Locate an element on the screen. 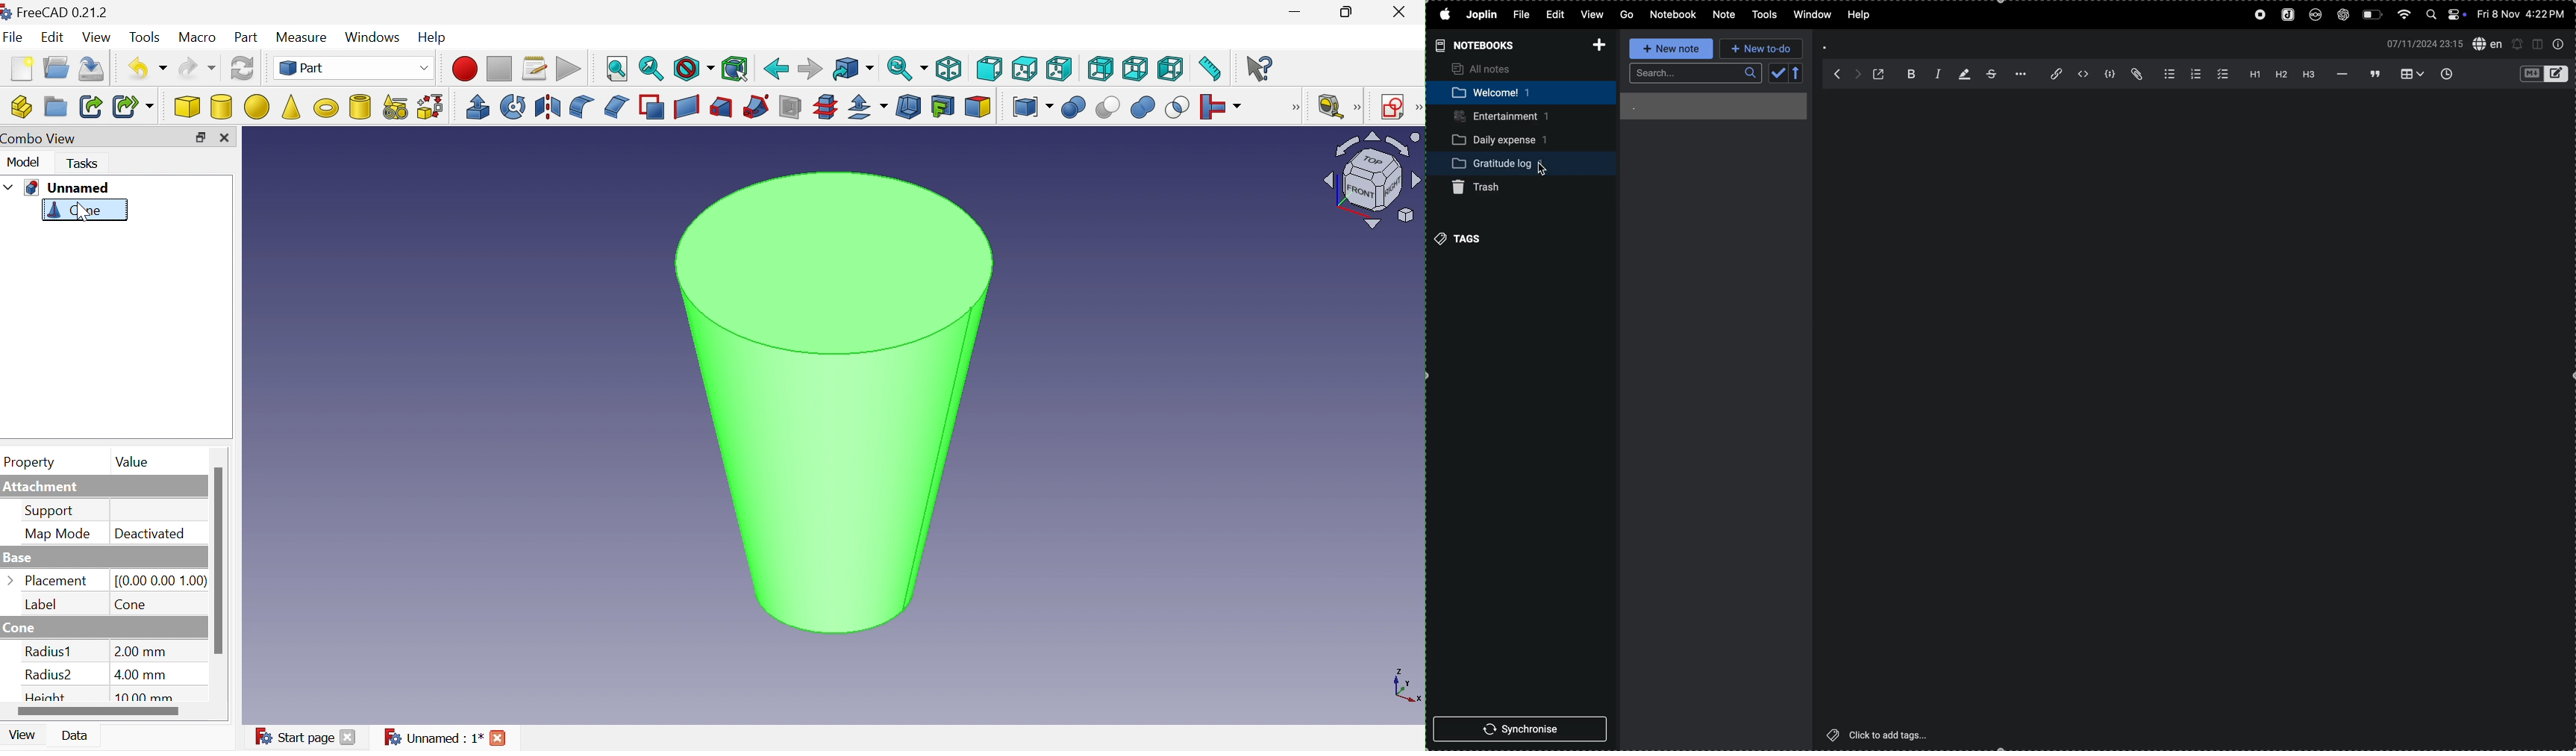  tools is located at coordinates (1767, 15).